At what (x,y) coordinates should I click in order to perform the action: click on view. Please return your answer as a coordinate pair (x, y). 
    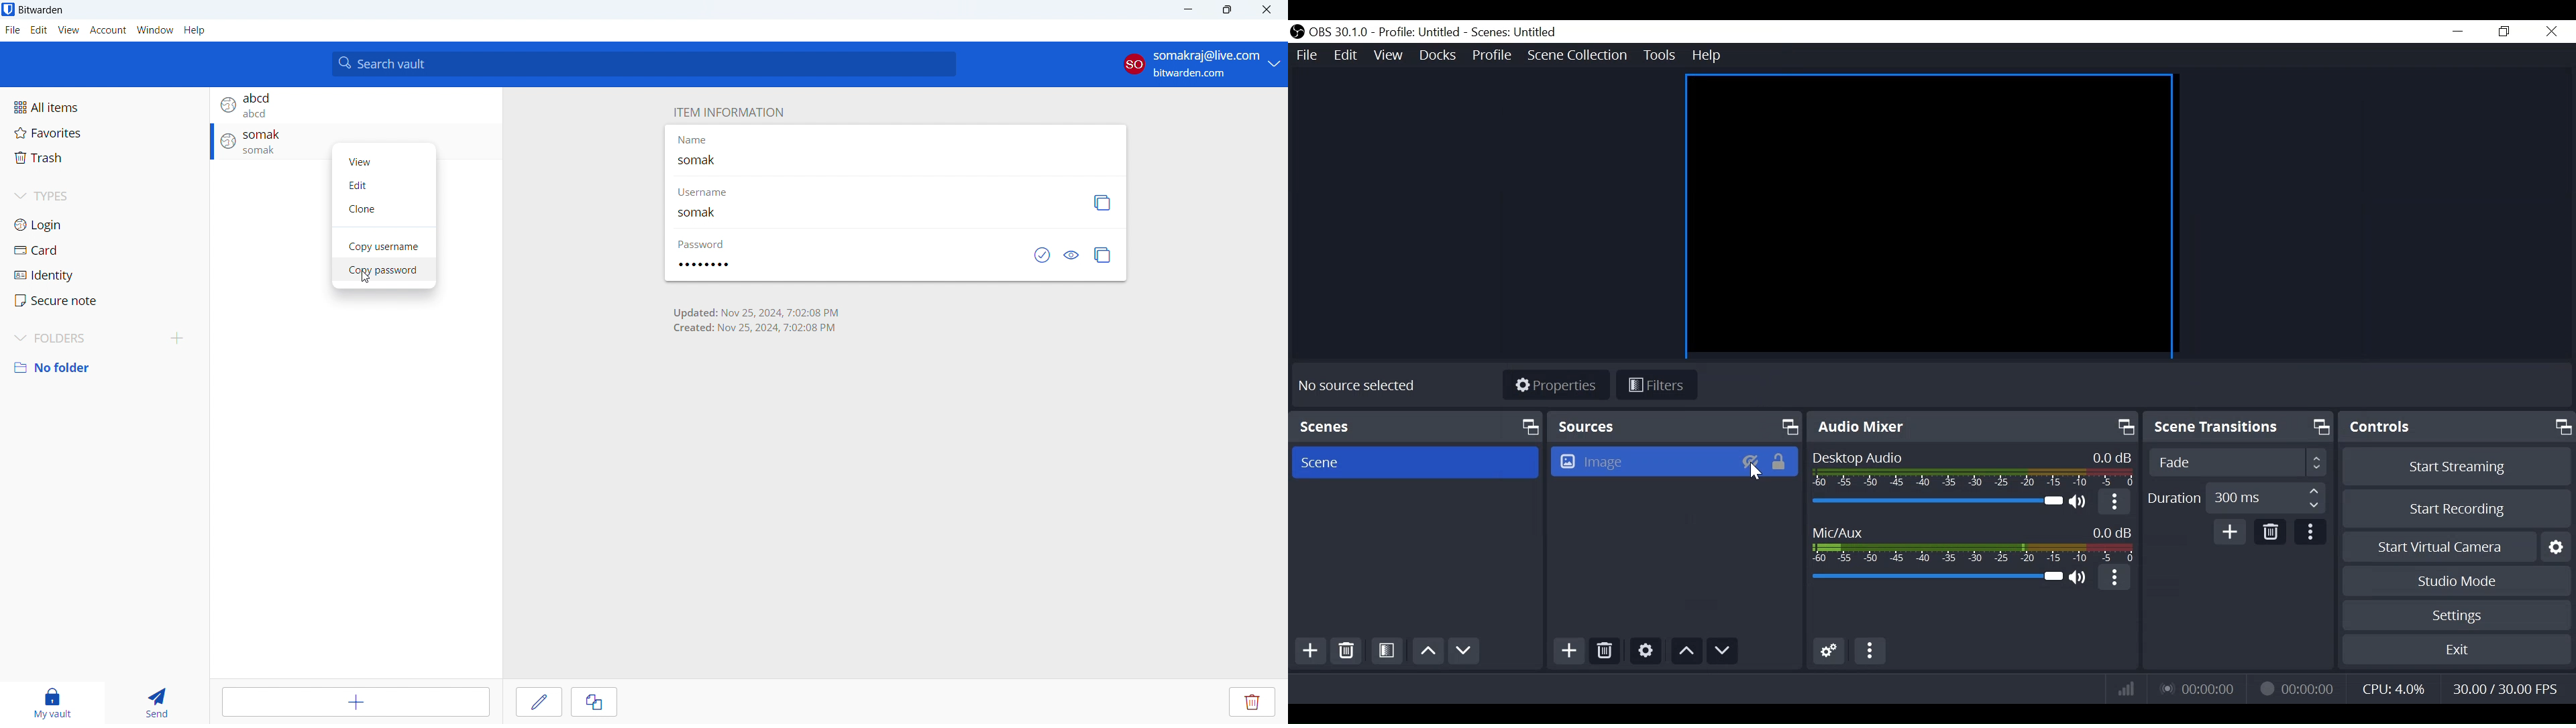
    Looking at the image, I should click on (68, 30).